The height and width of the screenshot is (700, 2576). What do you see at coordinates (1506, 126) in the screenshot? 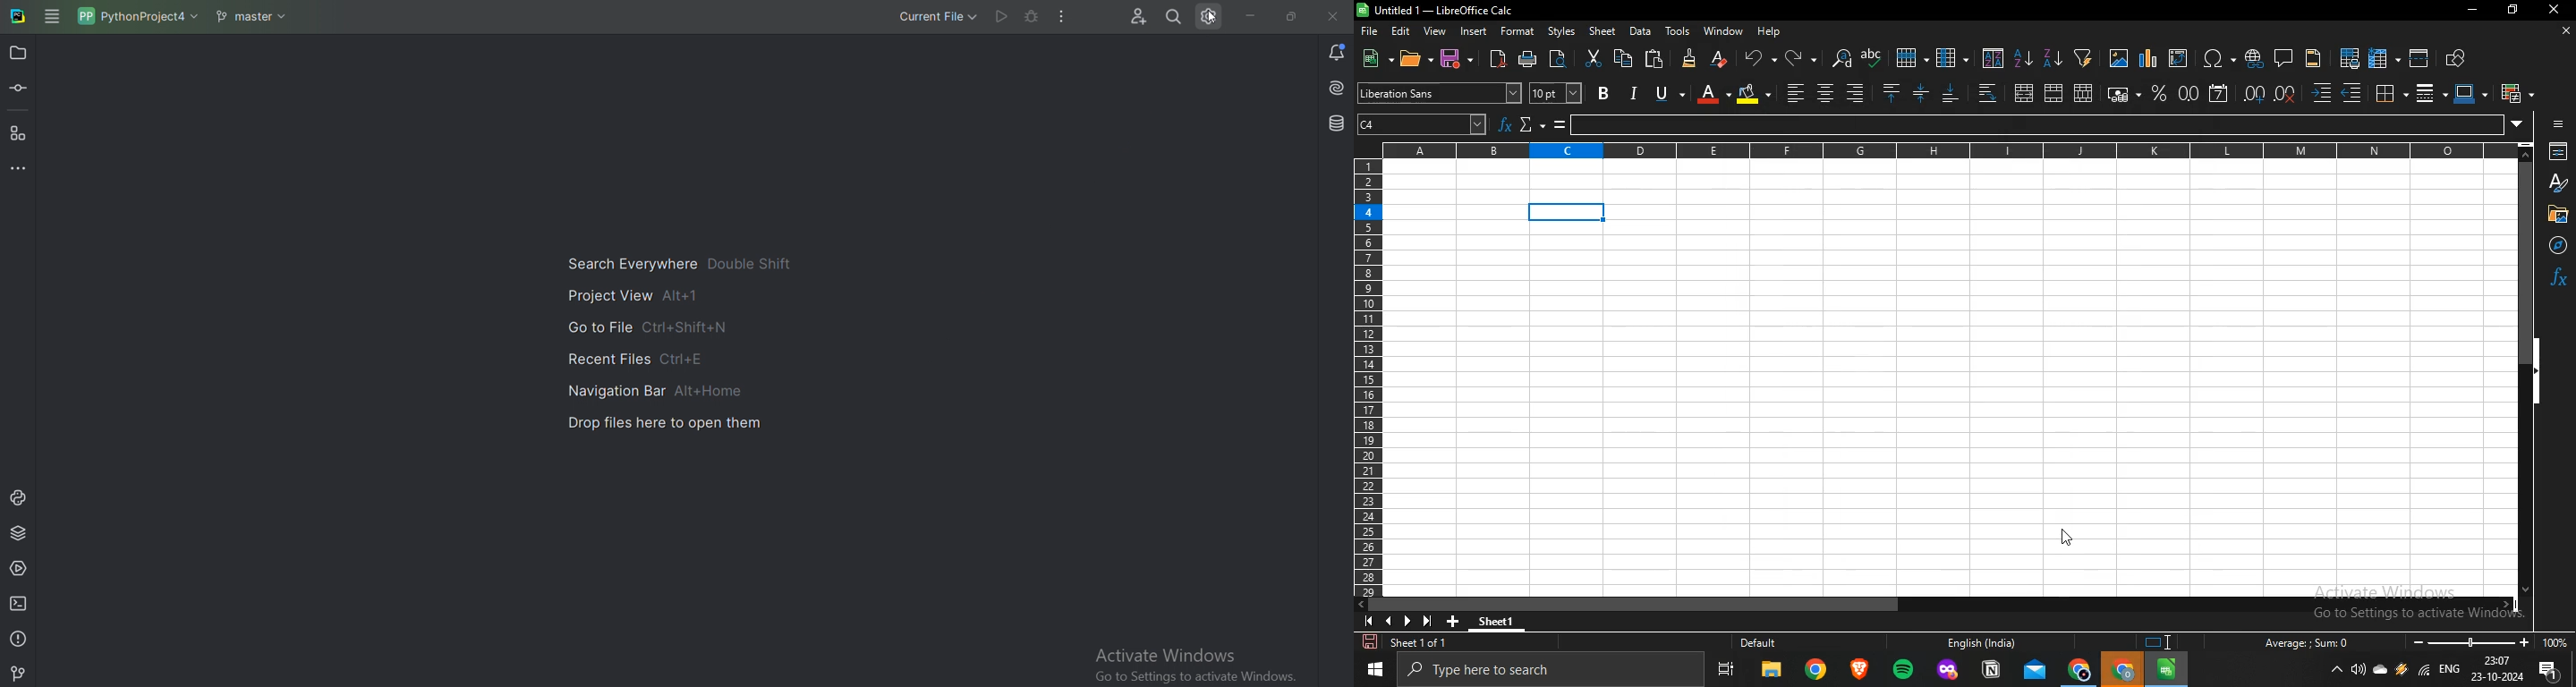
I see `function ` at bounding box center [1506, 126].